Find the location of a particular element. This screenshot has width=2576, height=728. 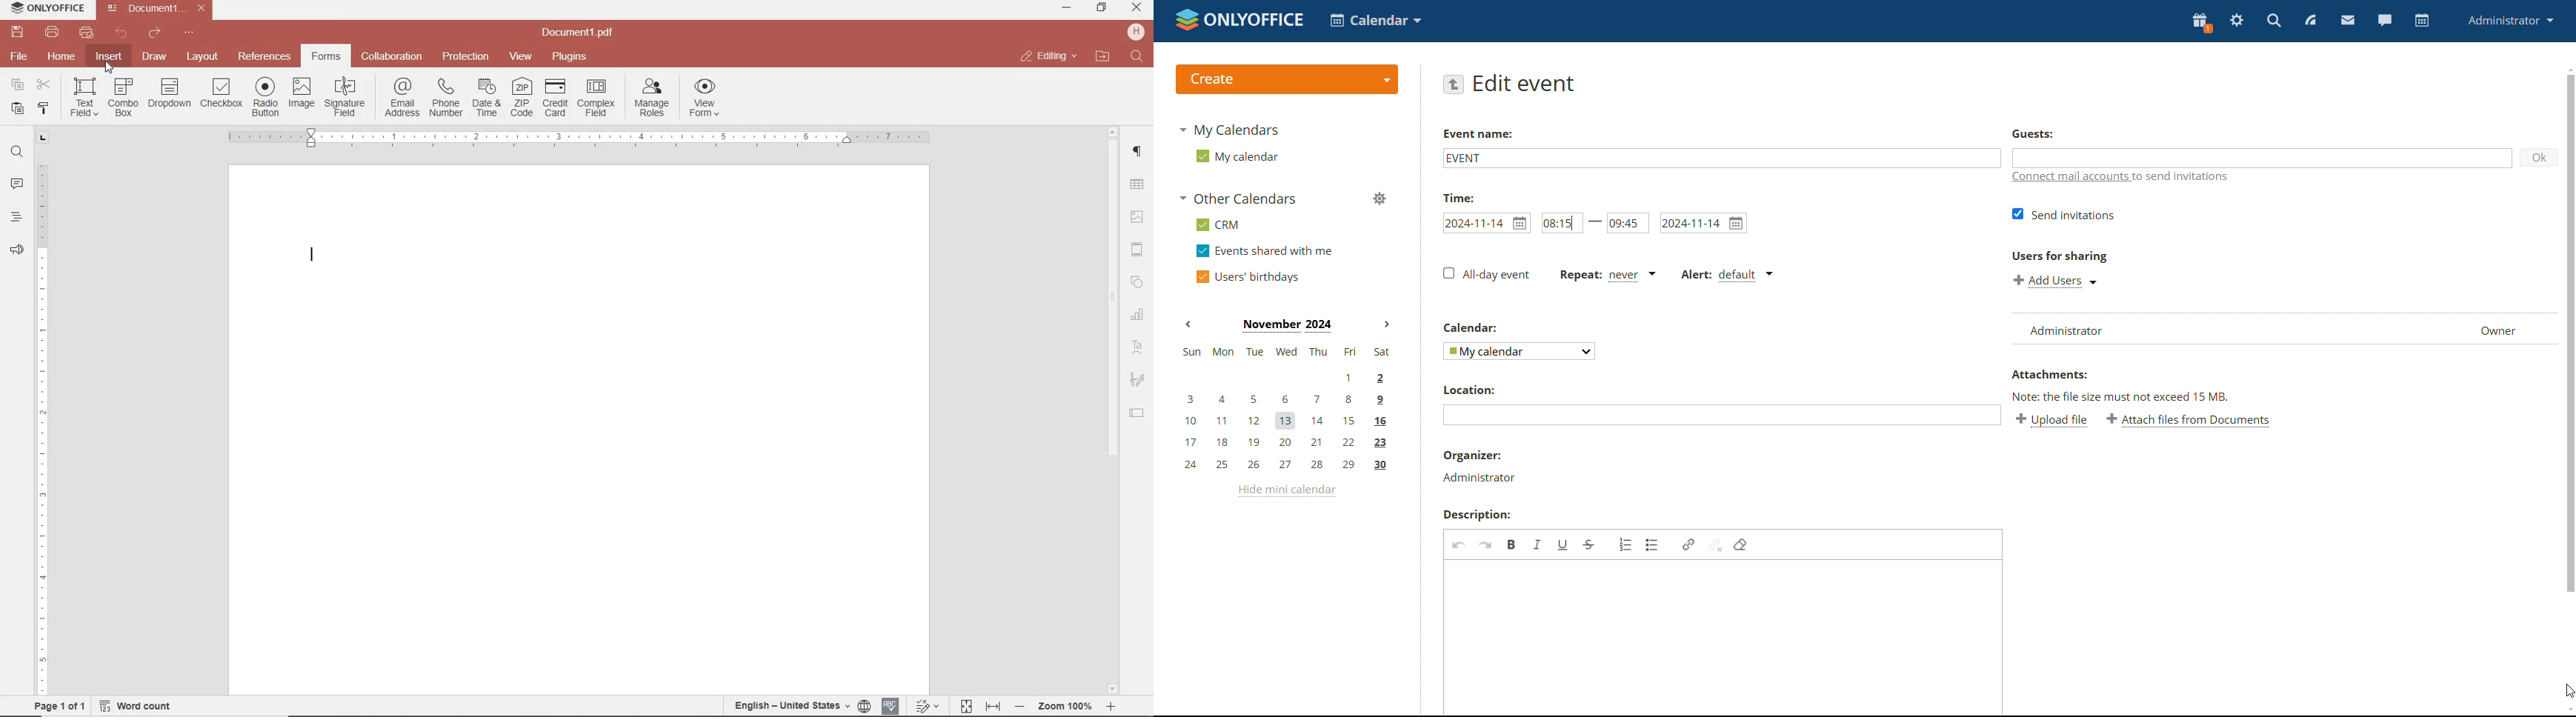

insert is located at coordinates (108, 58).